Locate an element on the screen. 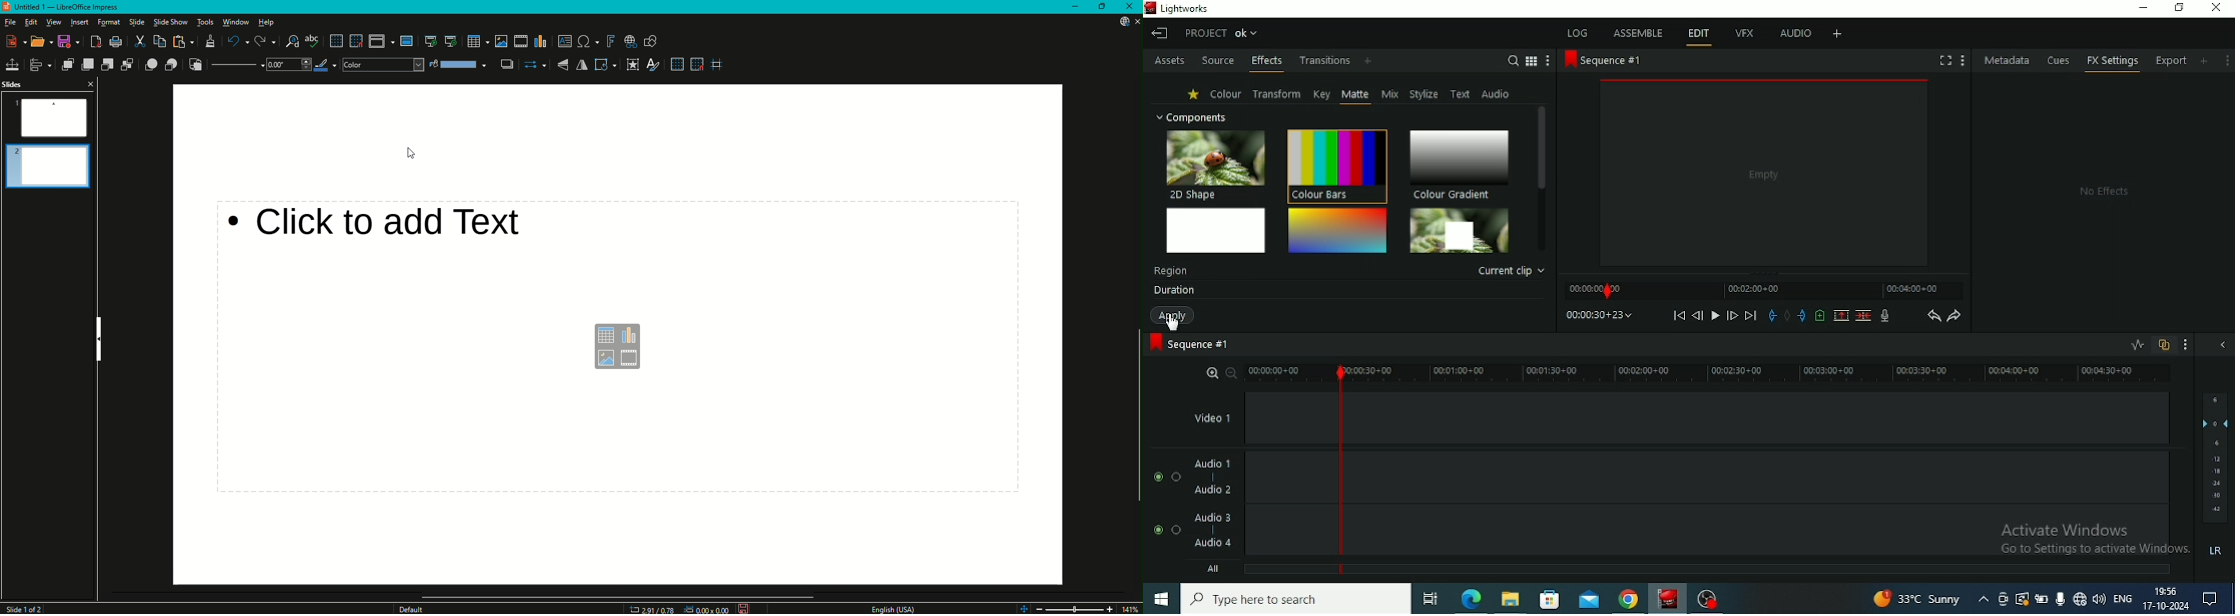 The image size is (2240, 616). File preview is located at coordinates (1764, 173).